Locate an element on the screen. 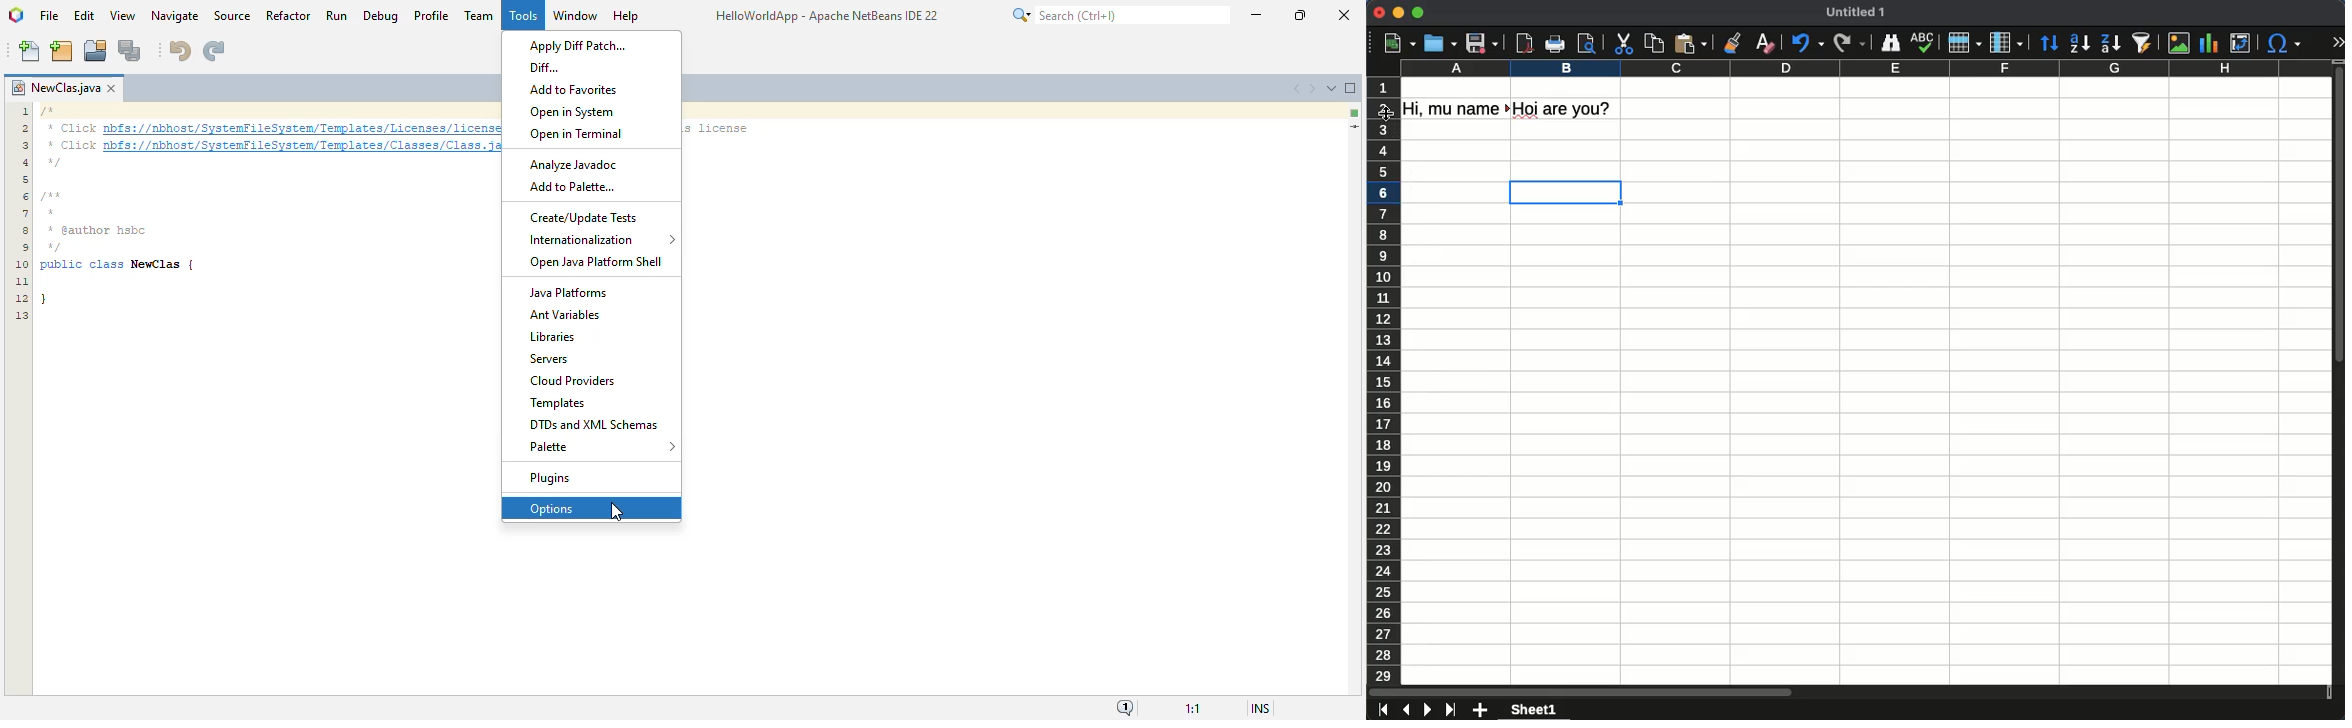  HelloWorldApp - Apache NetBeans IDE 22 is located at coordinates (826, 18).